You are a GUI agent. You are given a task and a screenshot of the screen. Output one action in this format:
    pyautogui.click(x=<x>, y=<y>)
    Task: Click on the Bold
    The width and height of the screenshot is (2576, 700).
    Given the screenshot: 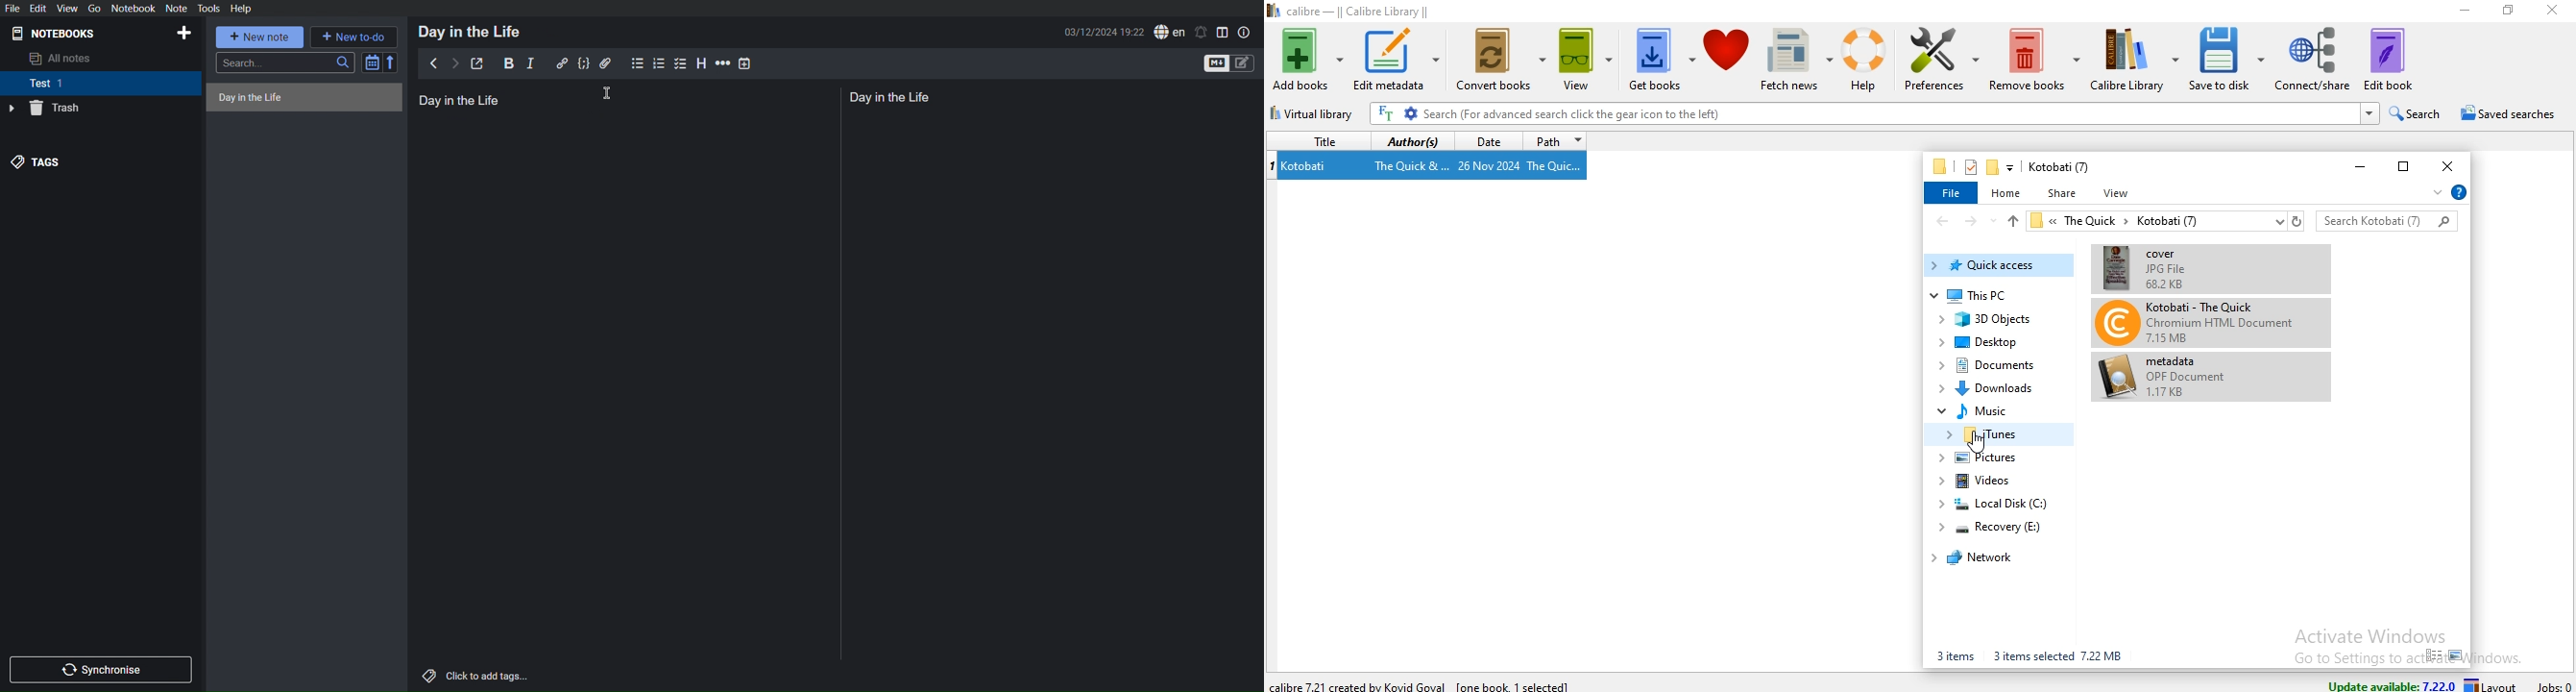 What is the action you would take?
    pyautogui.click(x=509, y=63)
    